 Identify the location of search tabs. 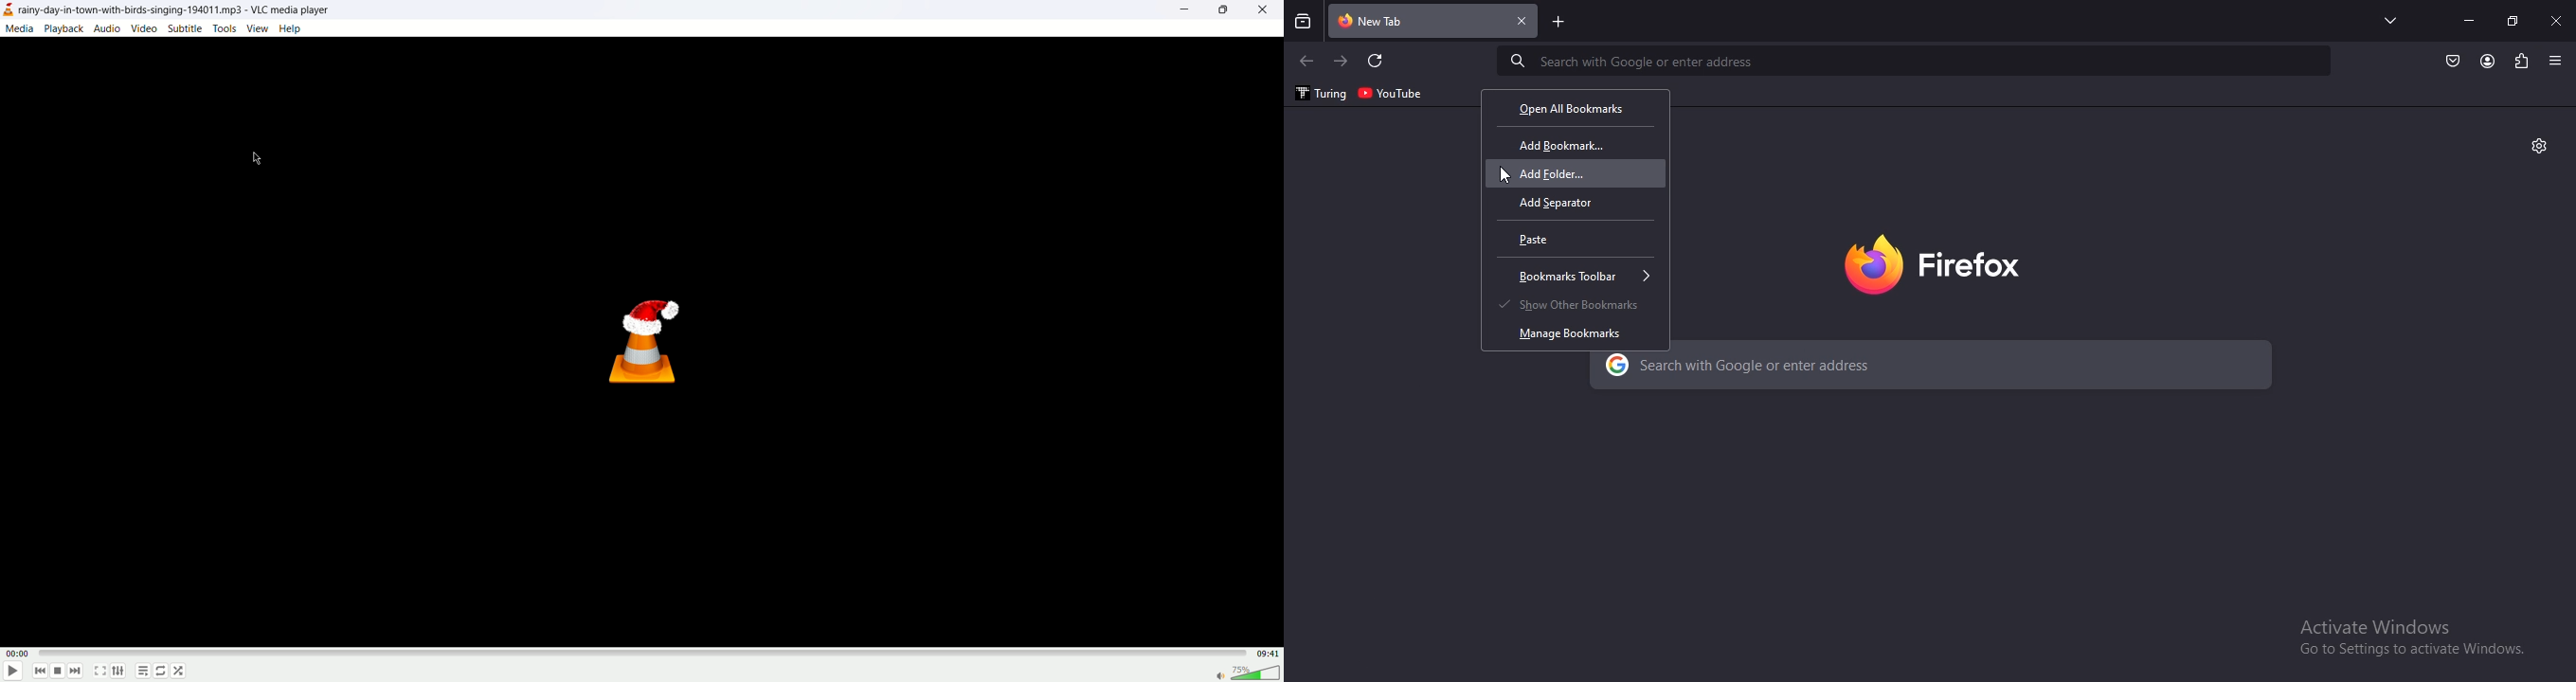
(2392, 20).